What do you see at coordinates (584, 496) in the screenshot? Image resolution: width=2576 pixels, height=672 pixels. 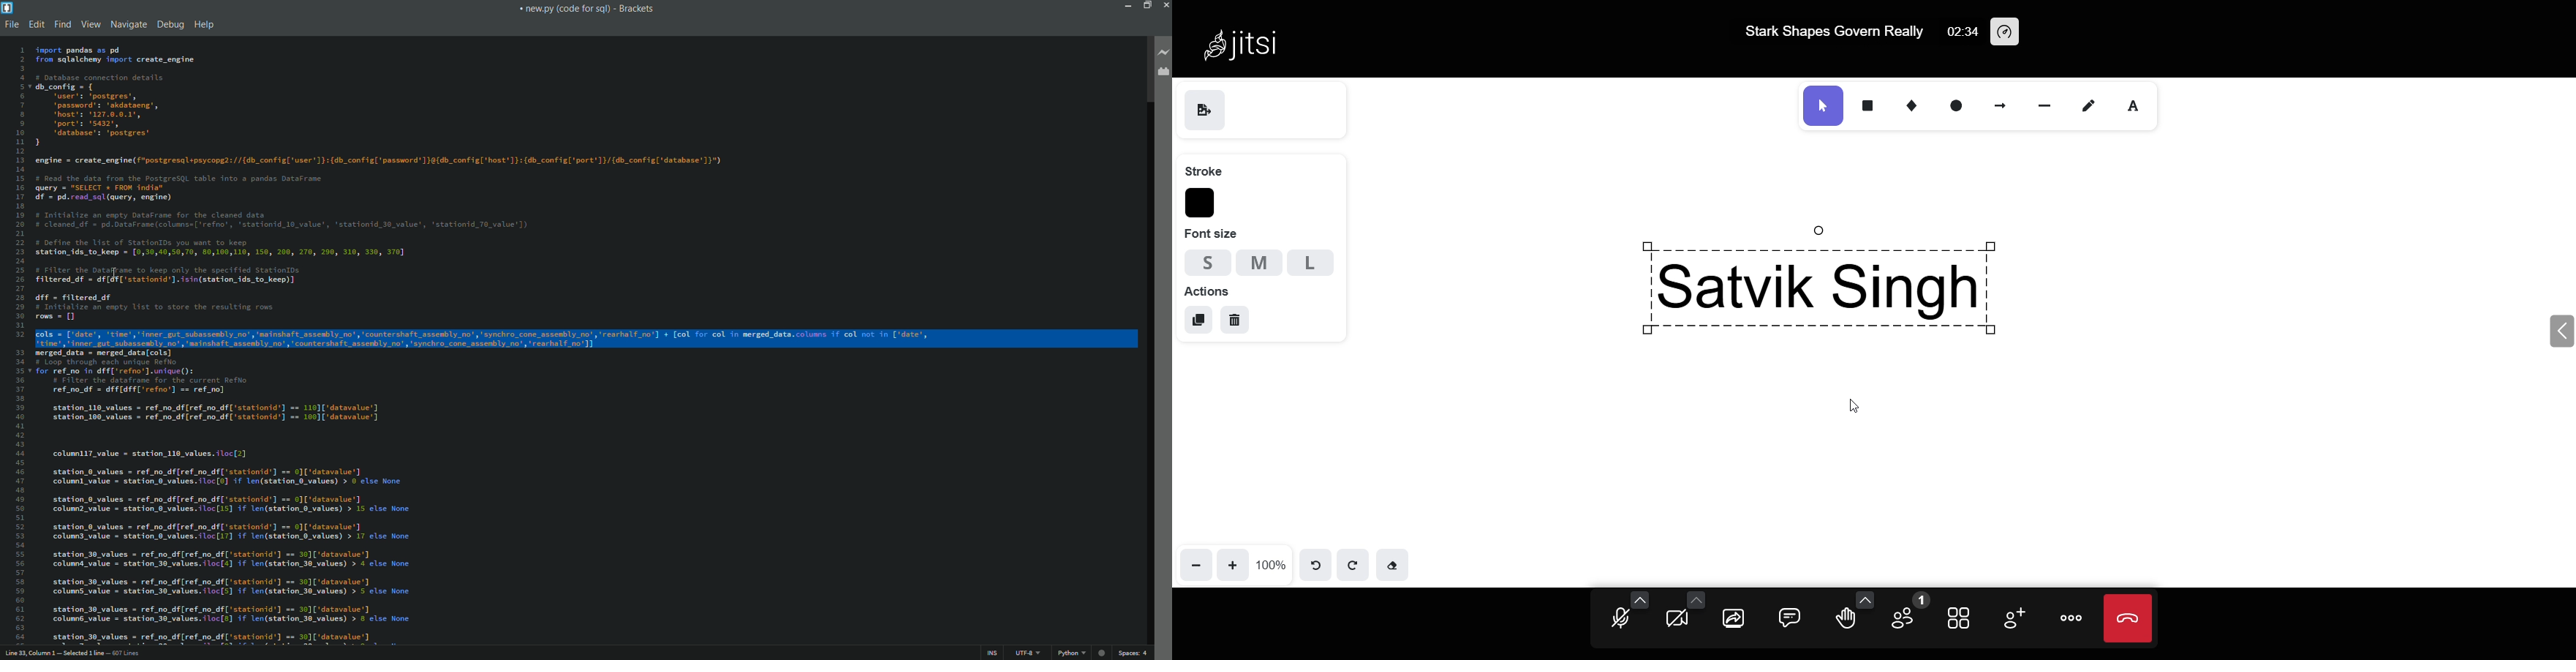 I see `lines of code` at bounding box center [584, 496].